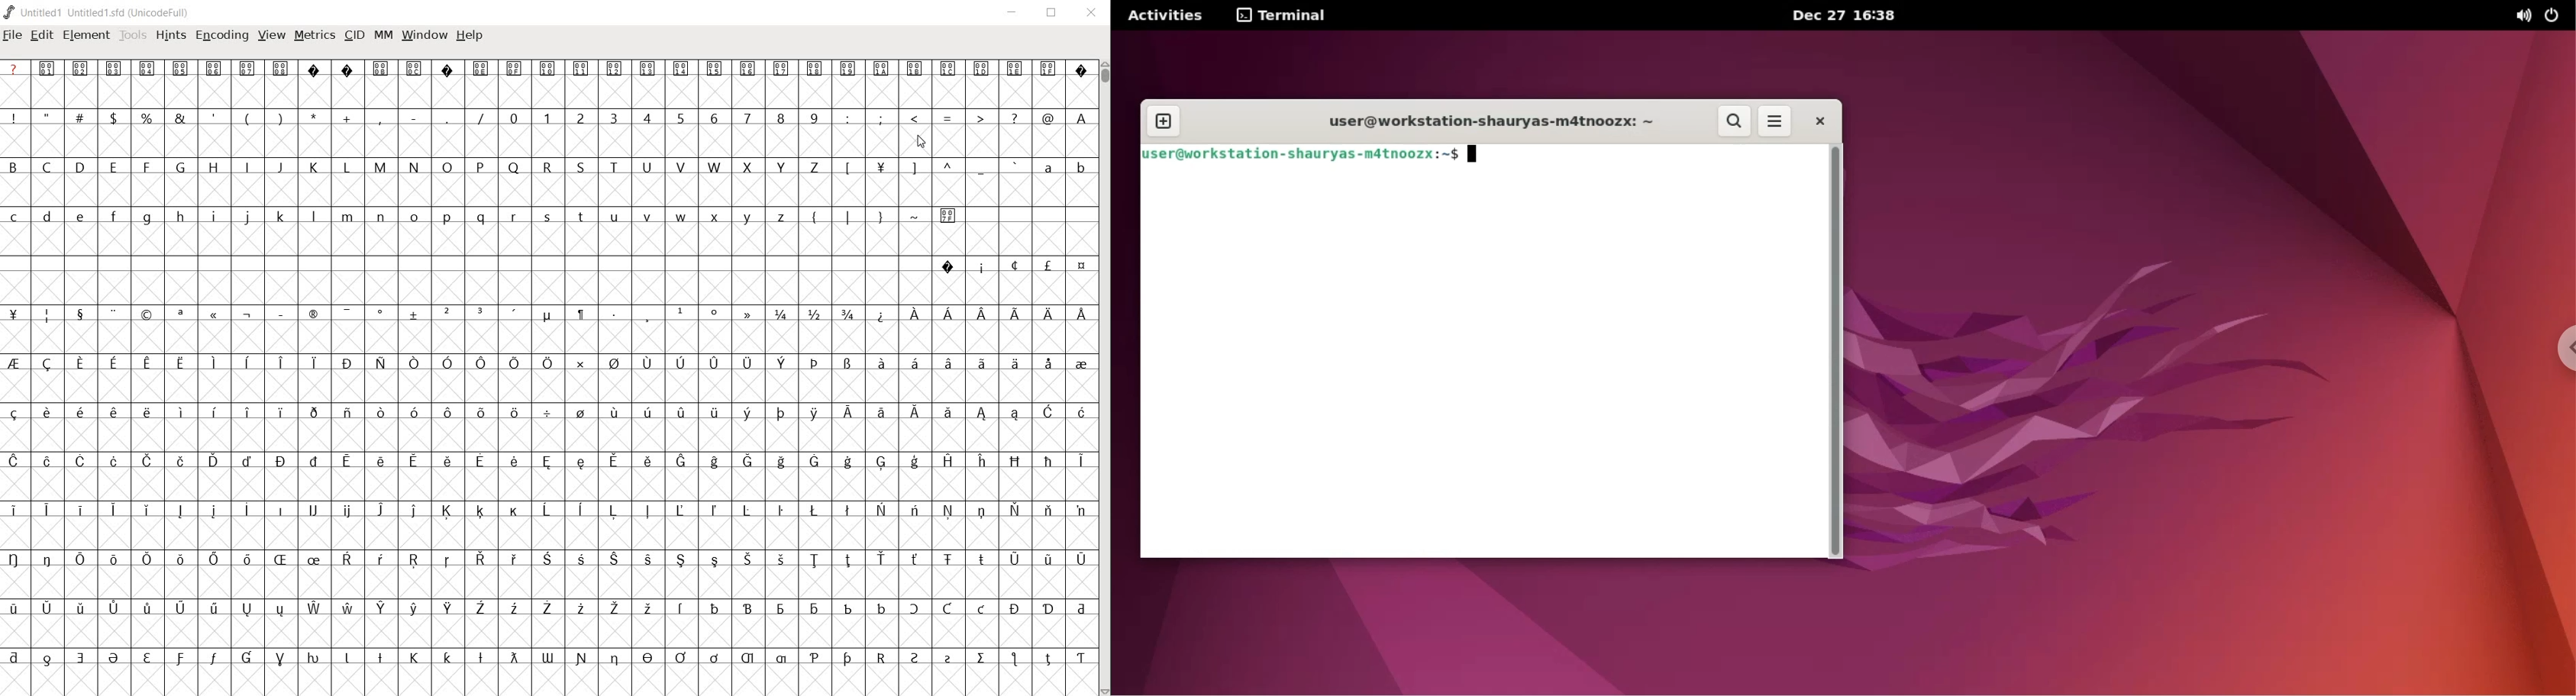 Image resolution: width=2576 pixels, height=700 pixels. Describe the element at coordinates (219, 35) in the screenshot. I see `encoding` at that location.